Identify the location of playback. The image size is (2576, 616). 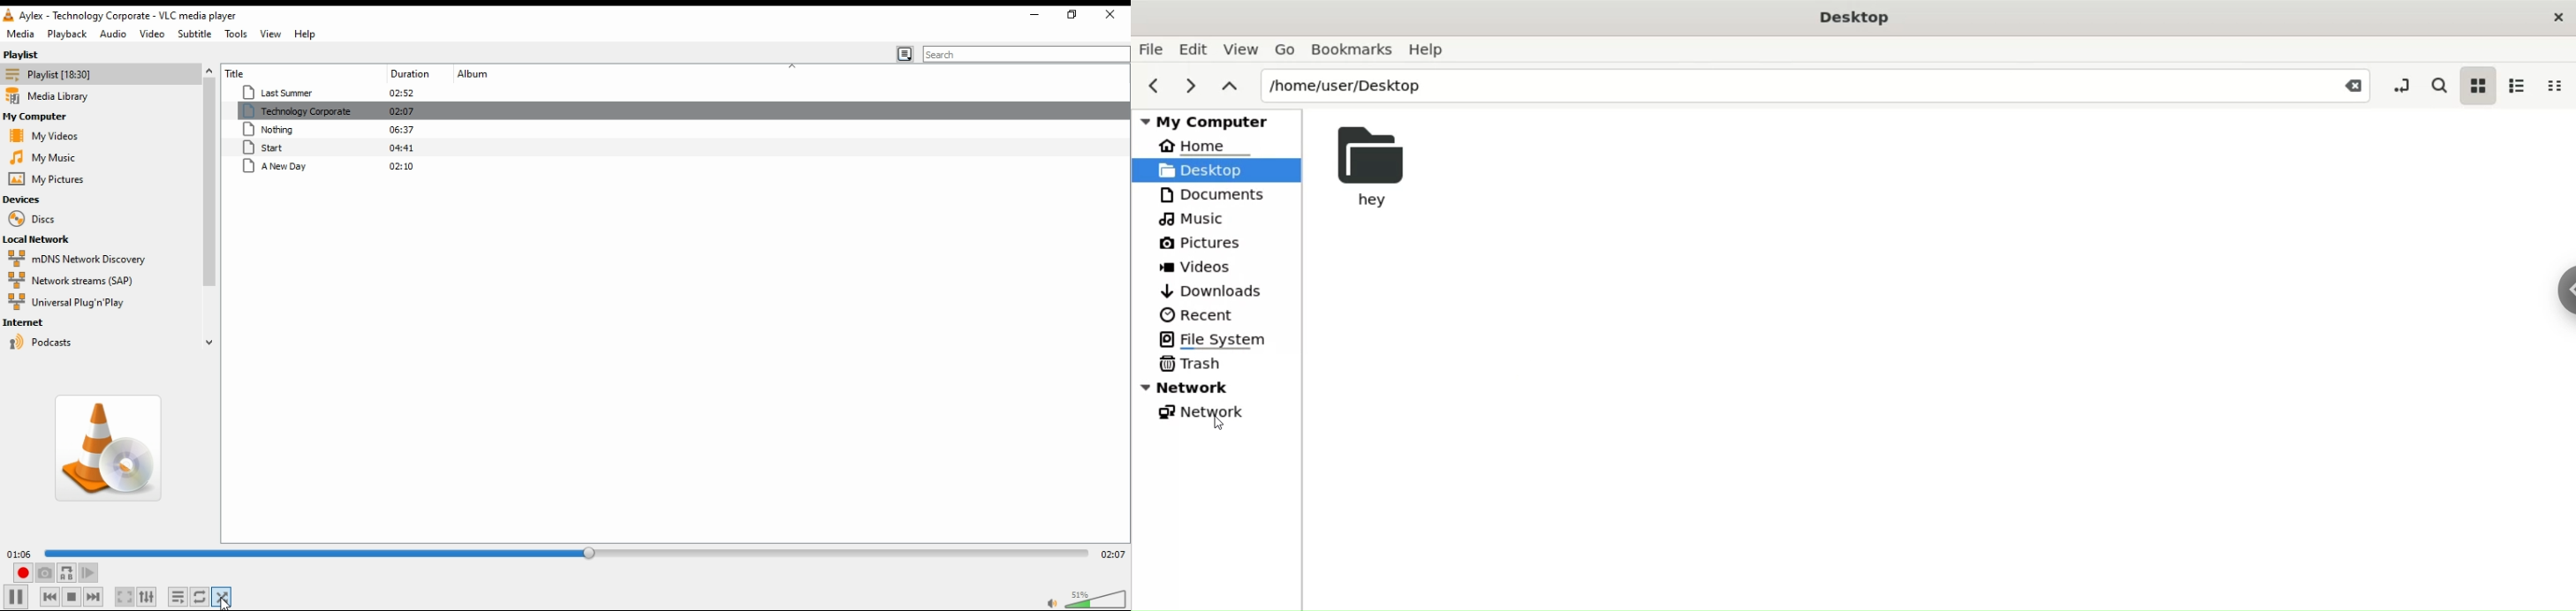
(68, 34).